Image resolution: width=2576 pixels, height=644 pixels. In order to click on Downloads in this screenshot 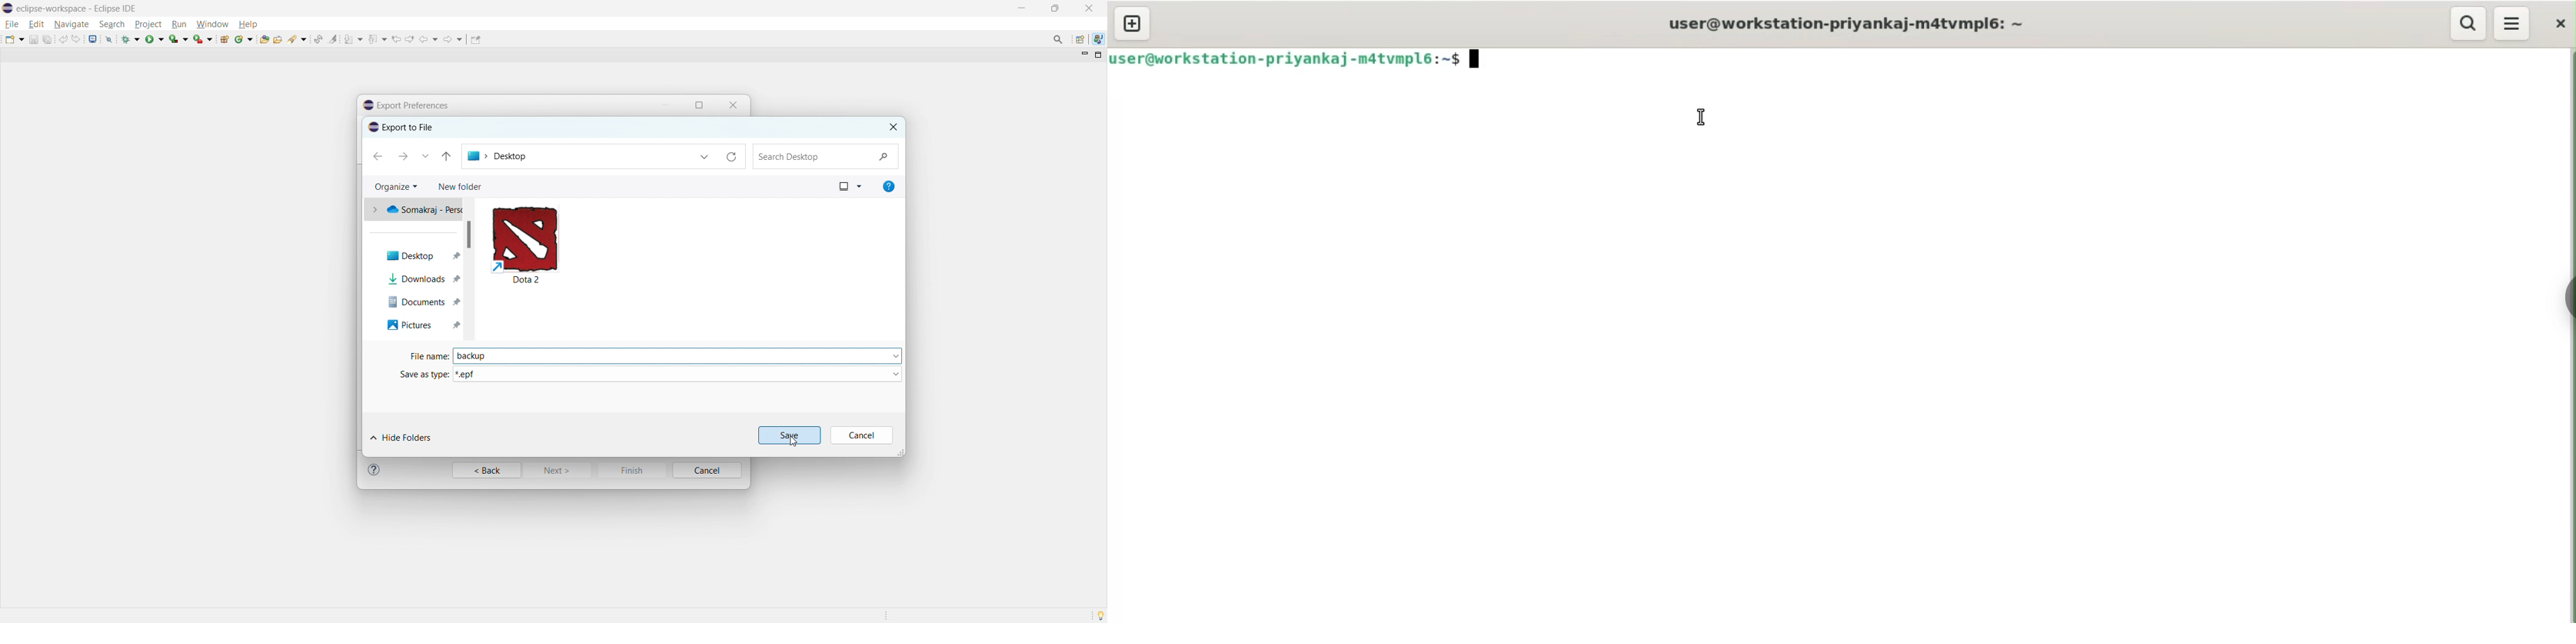, I will do `click(423, 279)`.